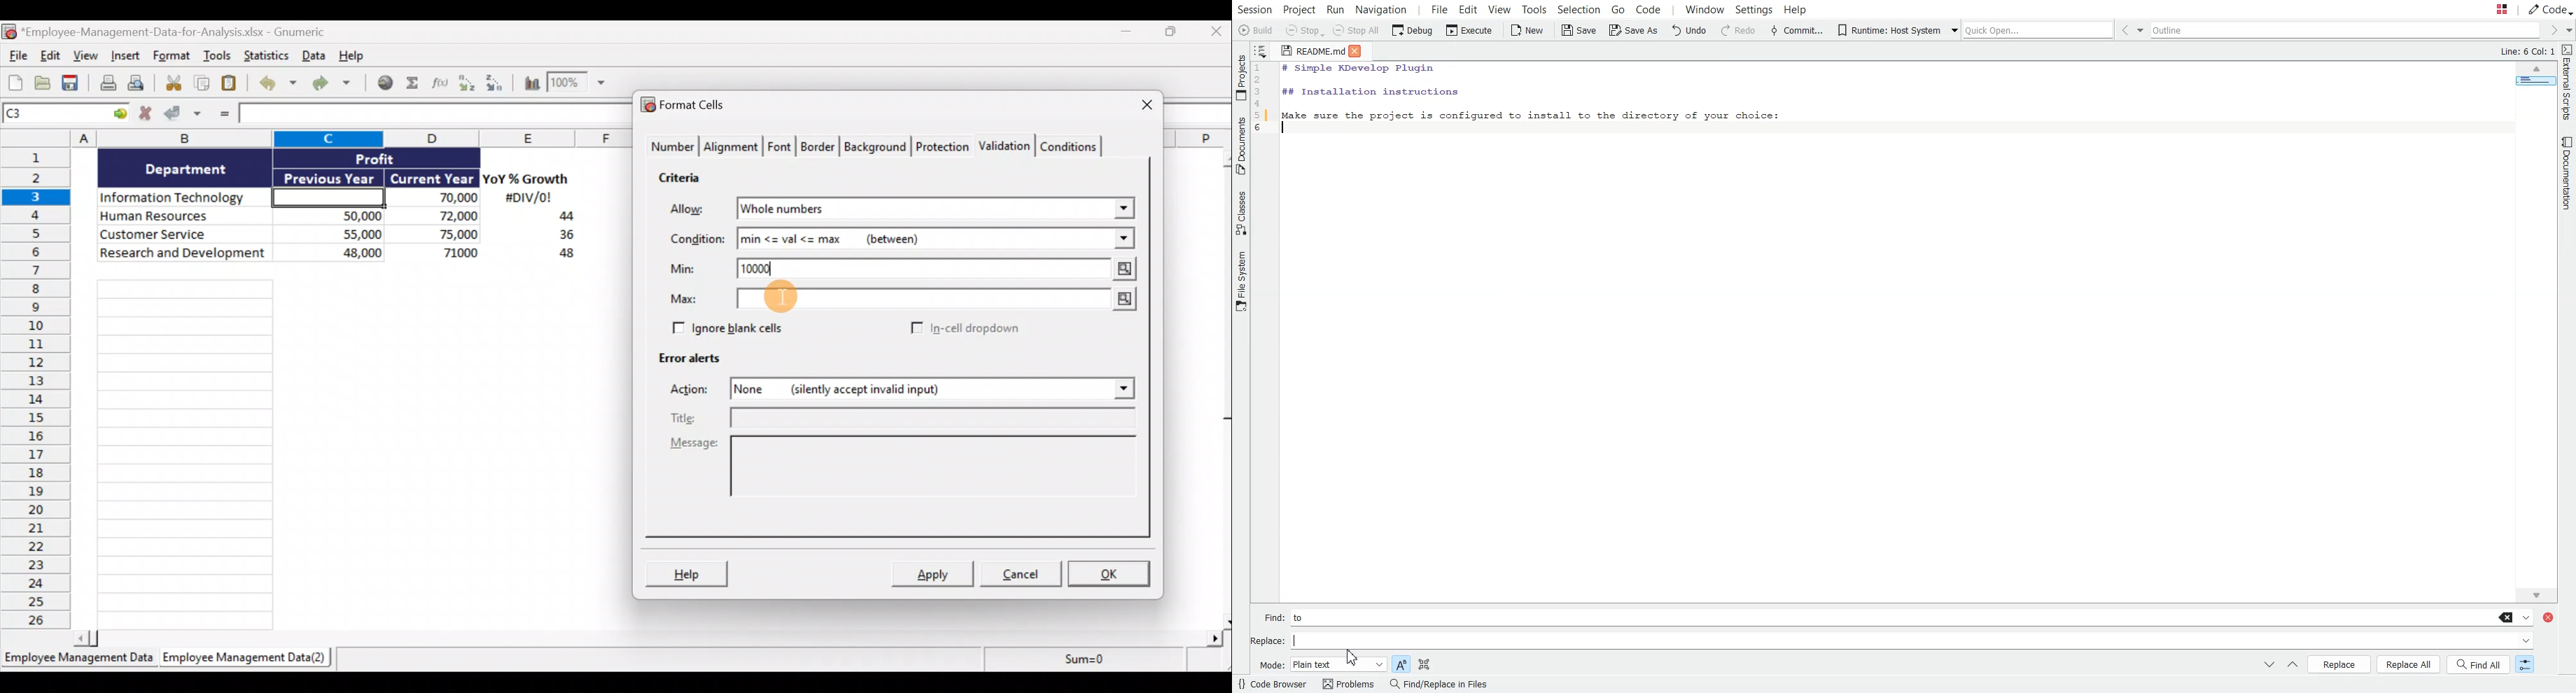 Image resolution: width=2576 pixels, height=700 pixels. What do you see at coordinates (1256, 30) in the screenshot?
I see `Build` at bounding box center [1256, 30].